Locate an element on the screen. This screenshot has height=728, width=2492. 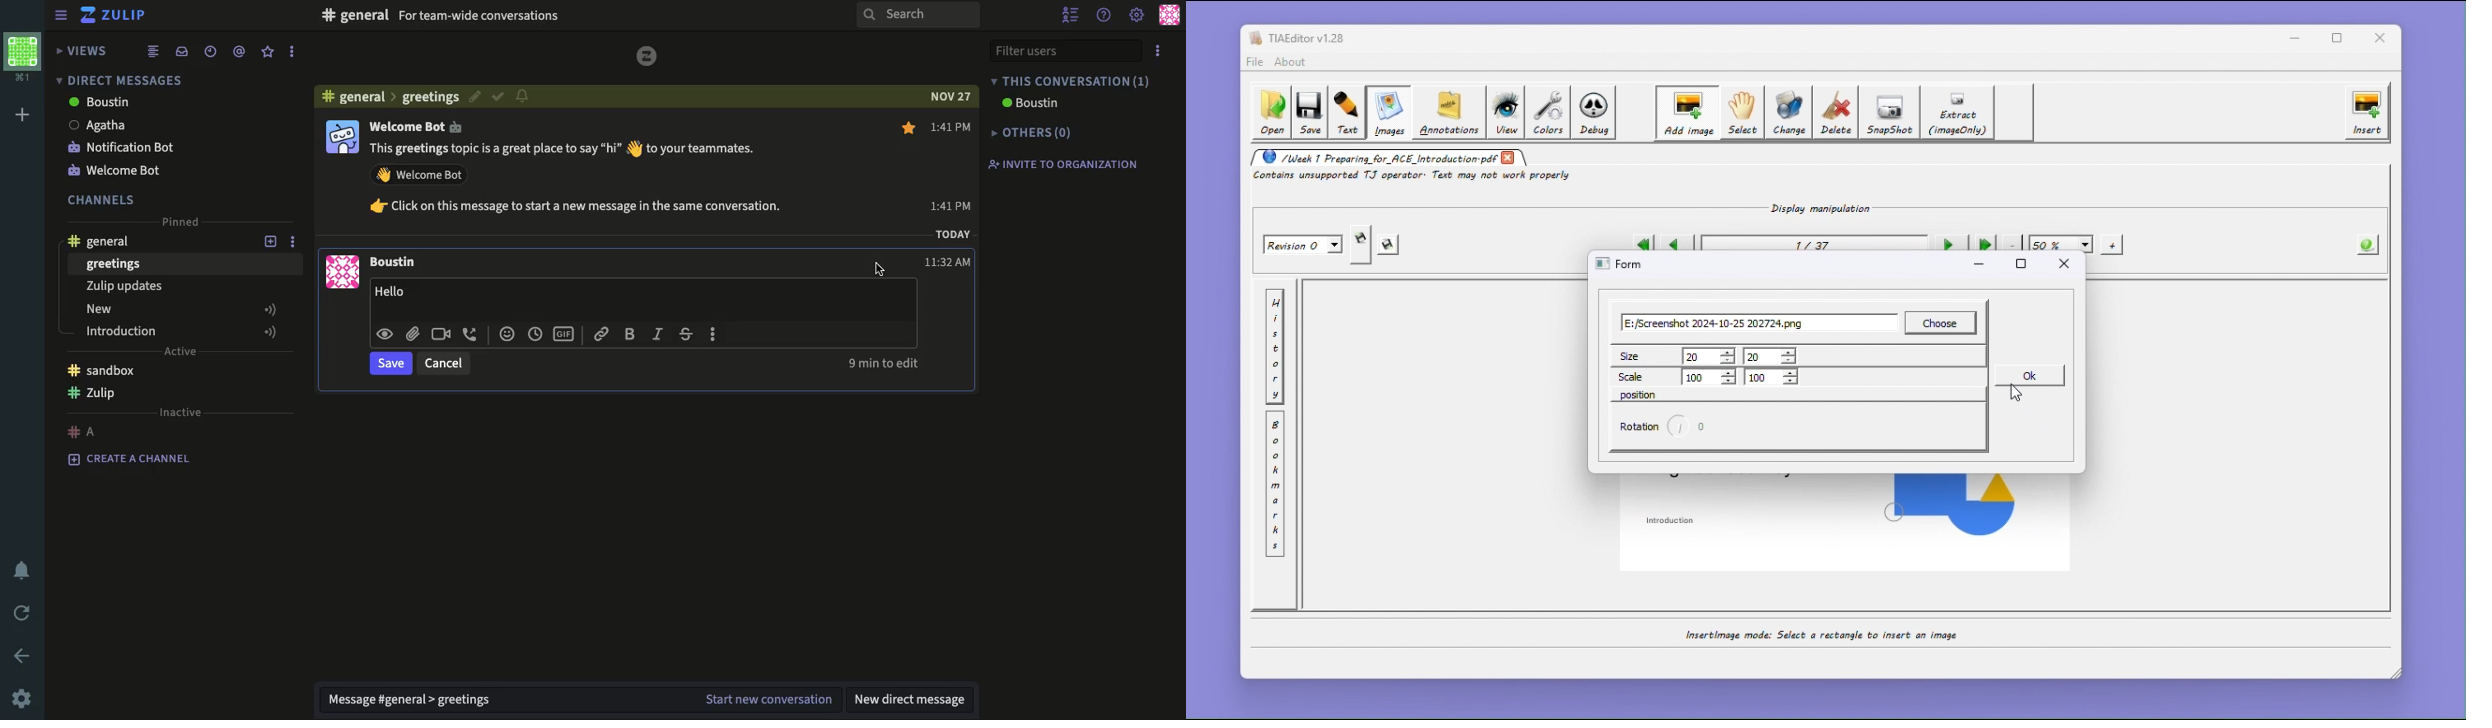
close is located at coordinates (2384, 38).